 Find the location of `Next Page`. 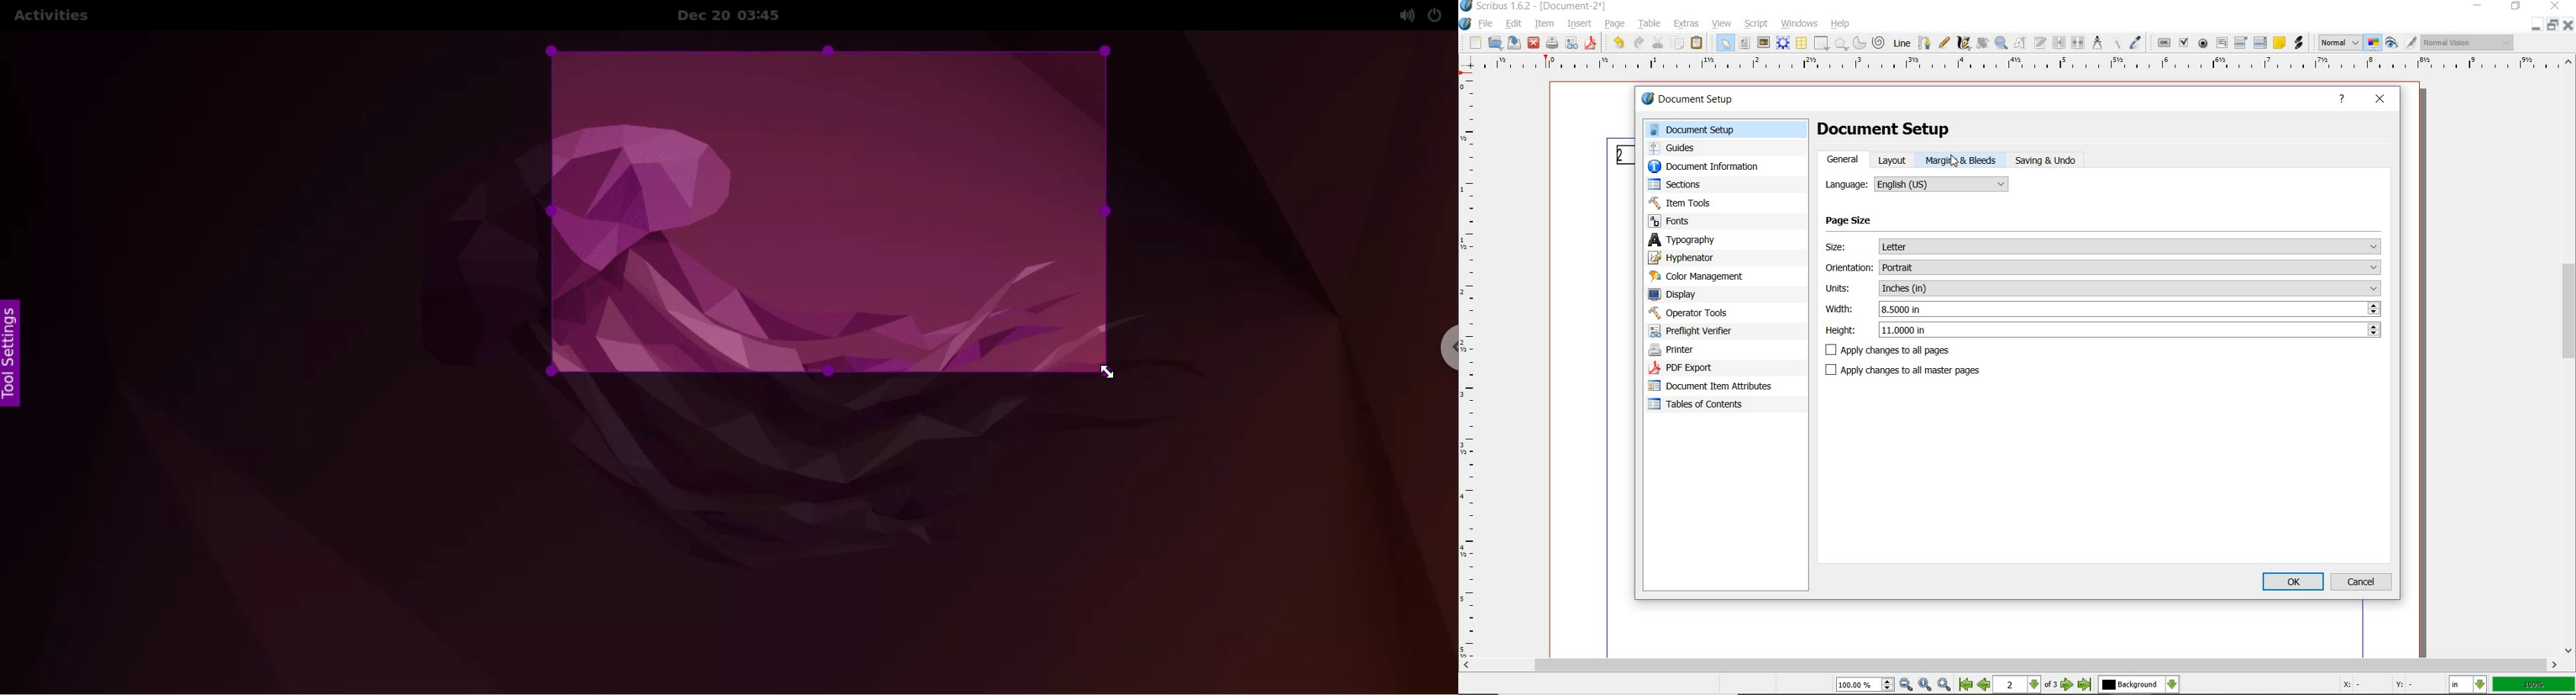

Next Page is located at coordinates (2068, 686).